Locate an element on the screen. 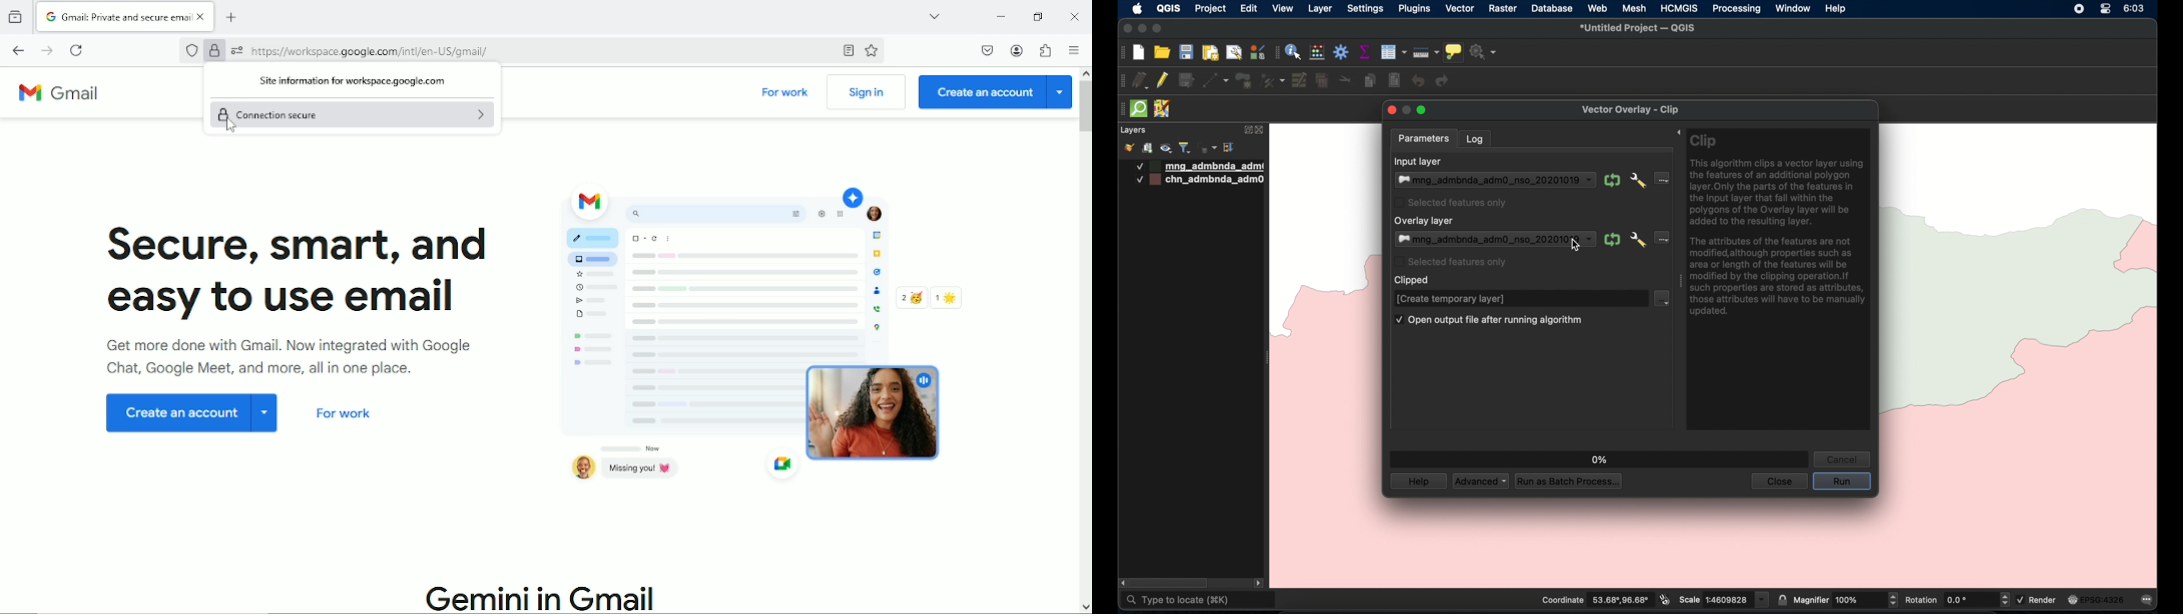  quick osm is located at coordinates (1139, 109).